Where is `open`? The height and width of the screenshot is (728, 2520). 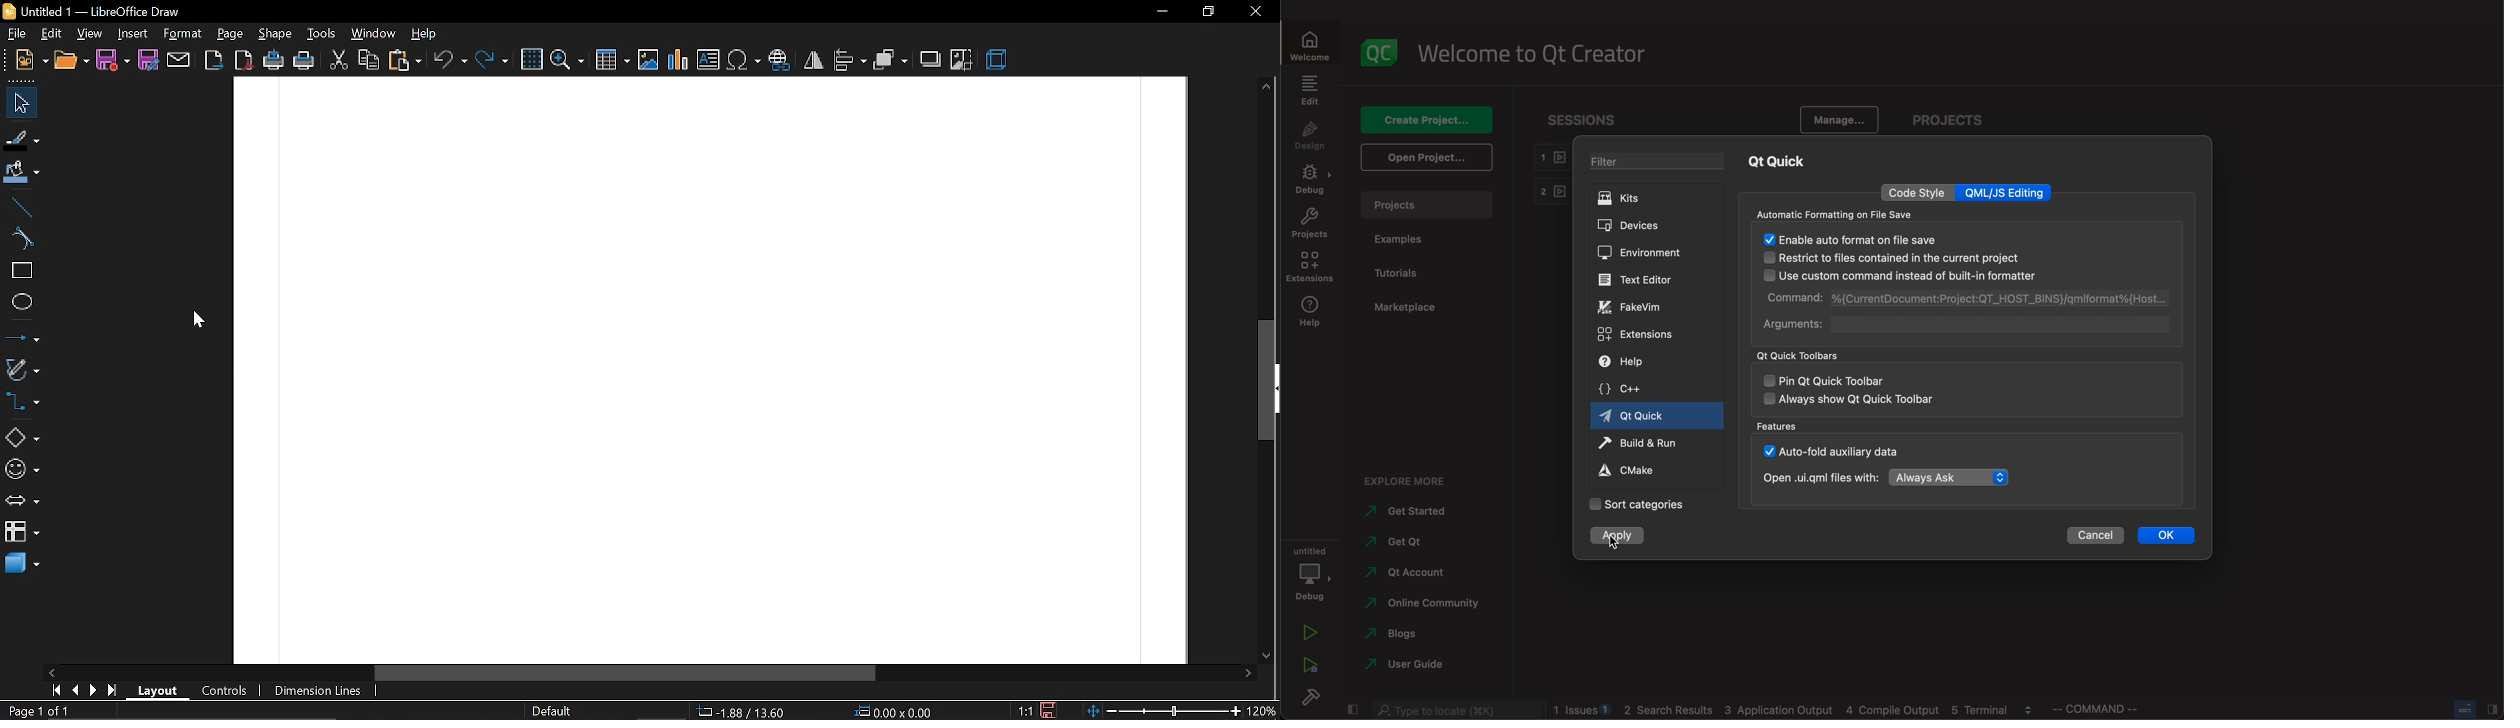
open is located at coordinates (71, 60).